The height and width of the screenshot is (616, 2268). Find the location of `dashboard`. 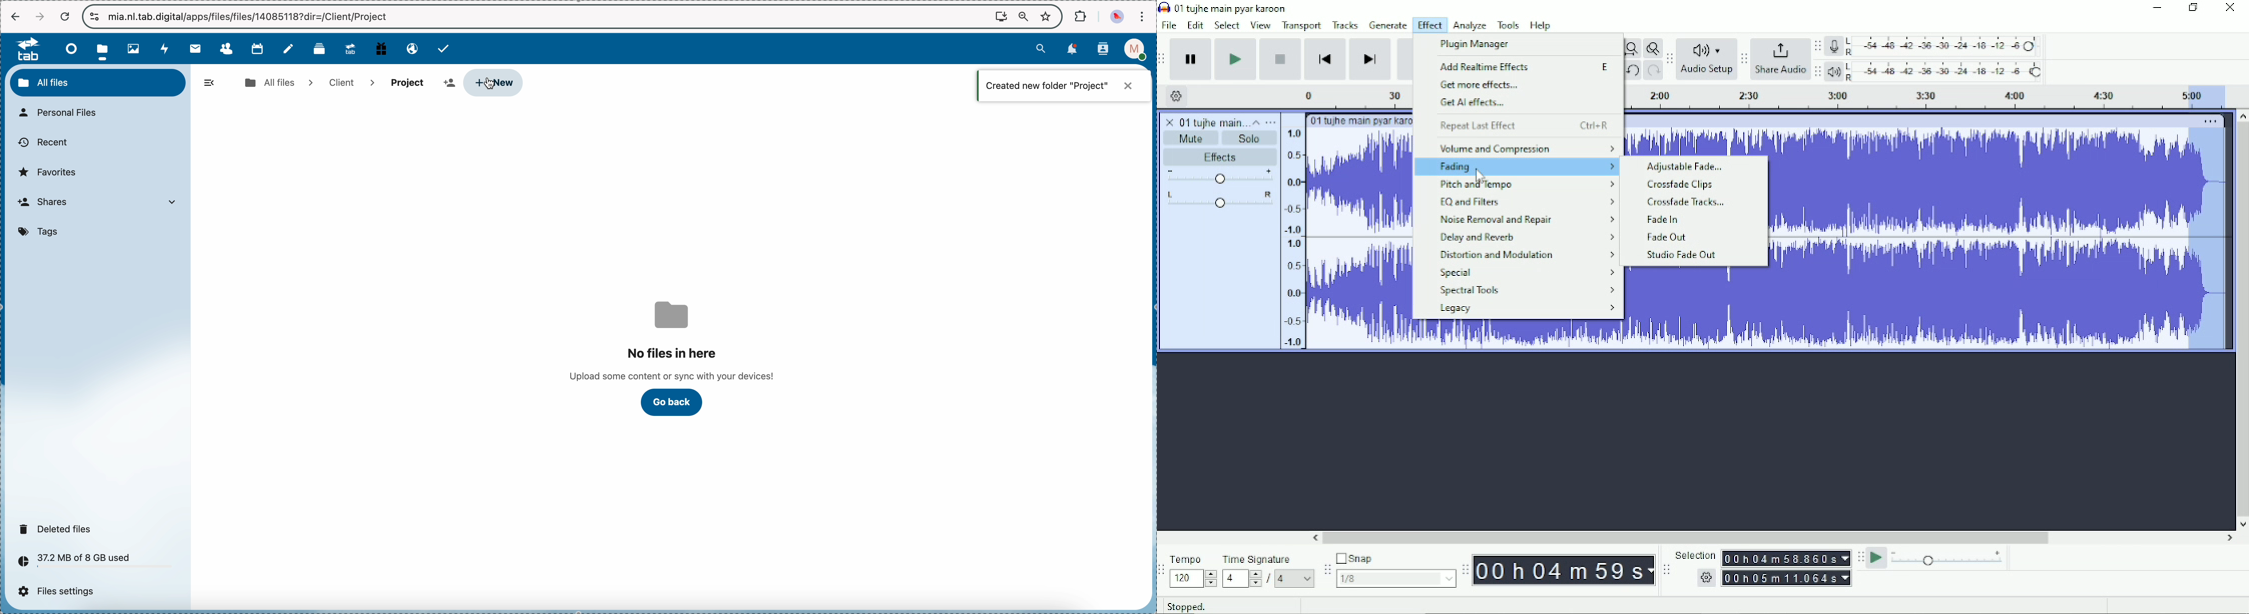

dashboard is located at coordinates (69, 49).